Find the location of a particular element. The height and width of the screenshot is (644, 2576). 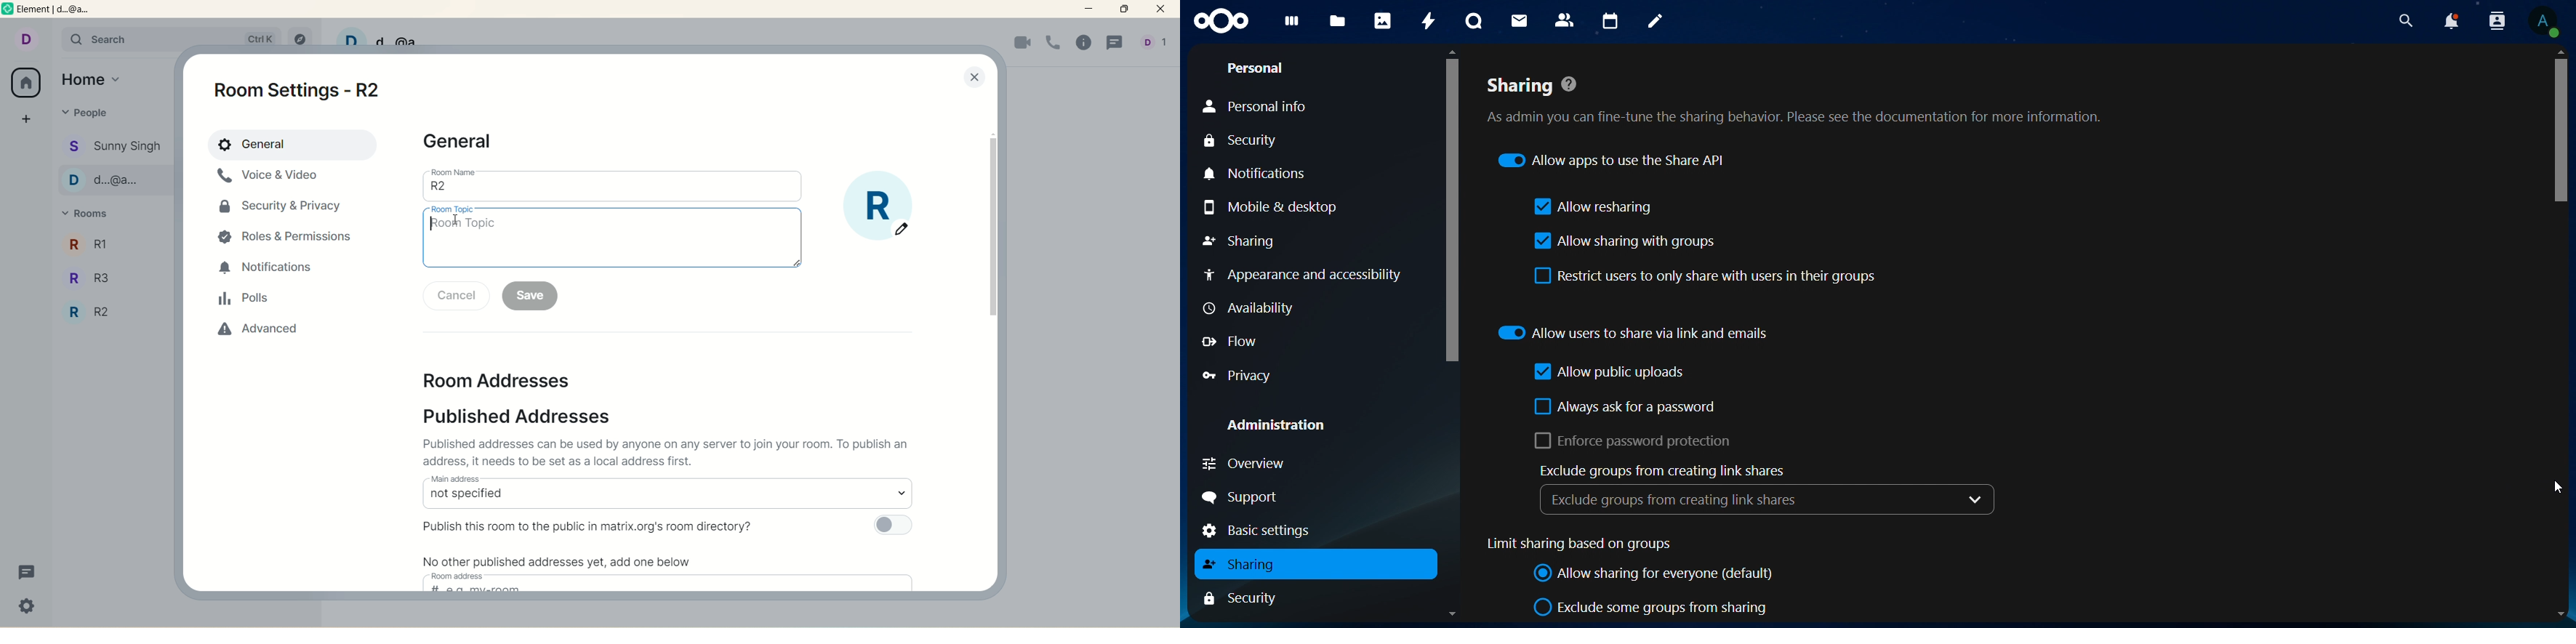

advanced is located at coordinates (252, 335).